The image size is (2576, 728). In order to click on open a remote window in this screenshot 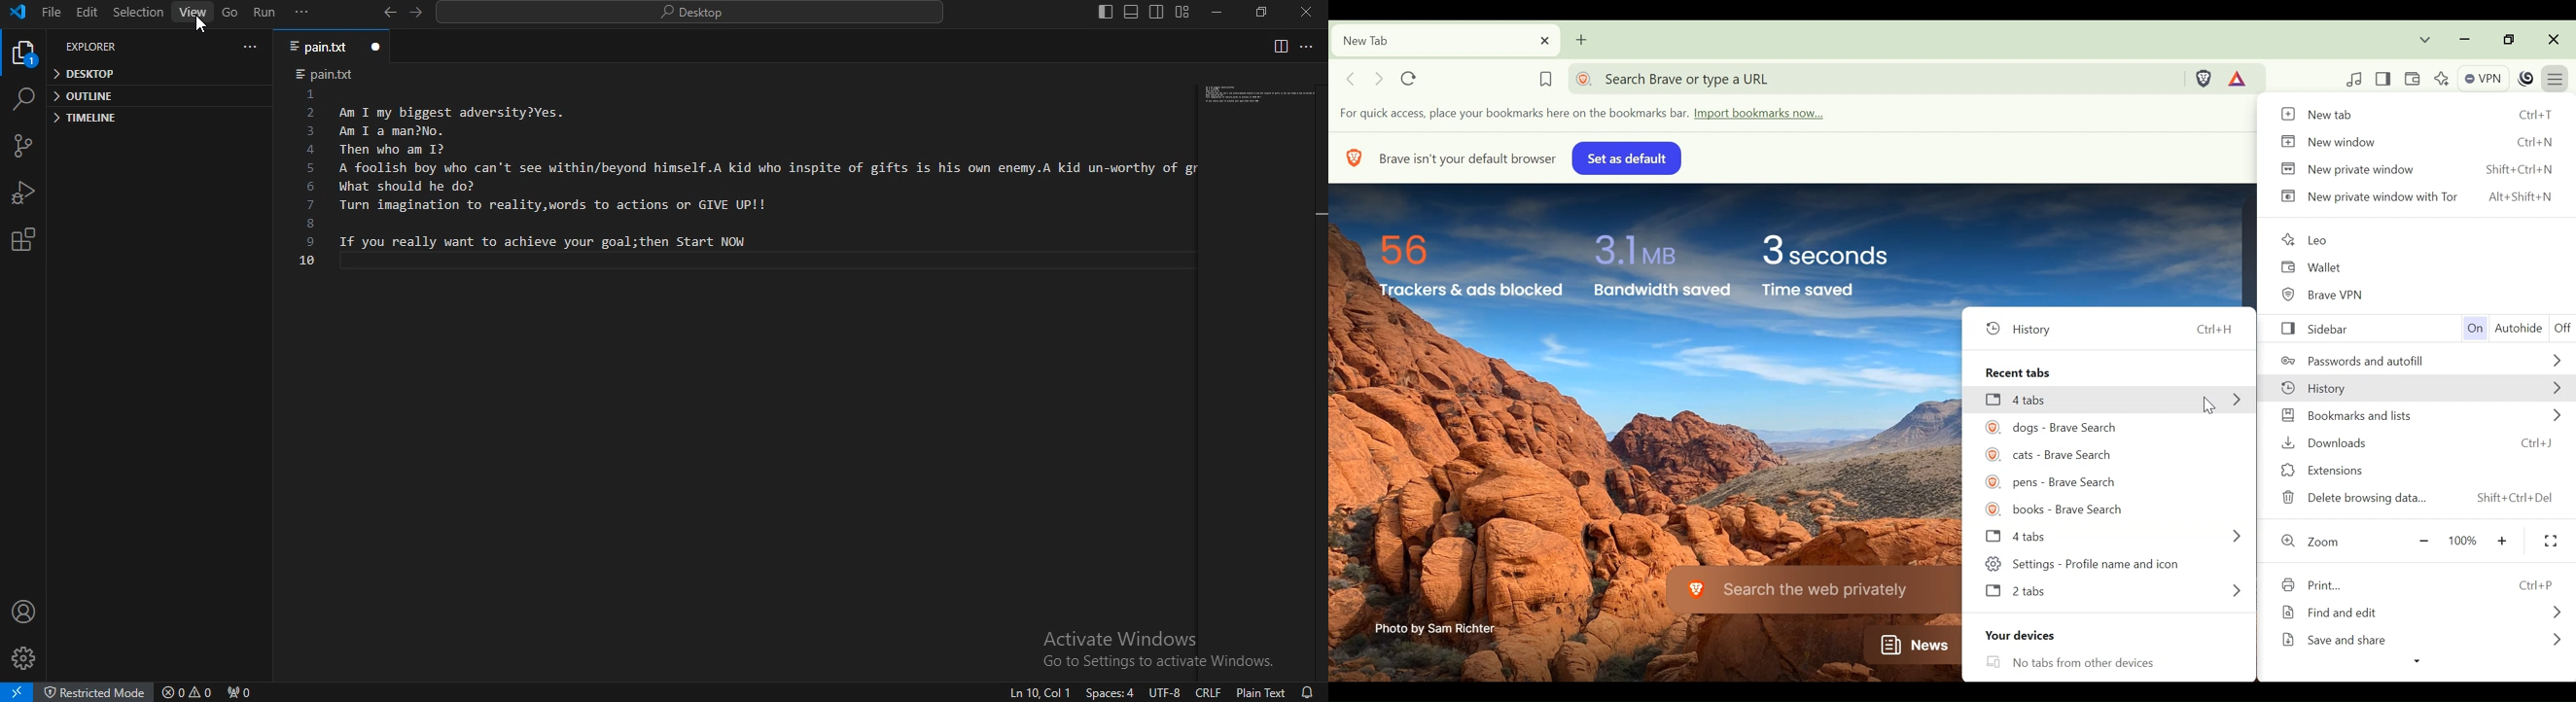, I will do `click(17, 693)`.